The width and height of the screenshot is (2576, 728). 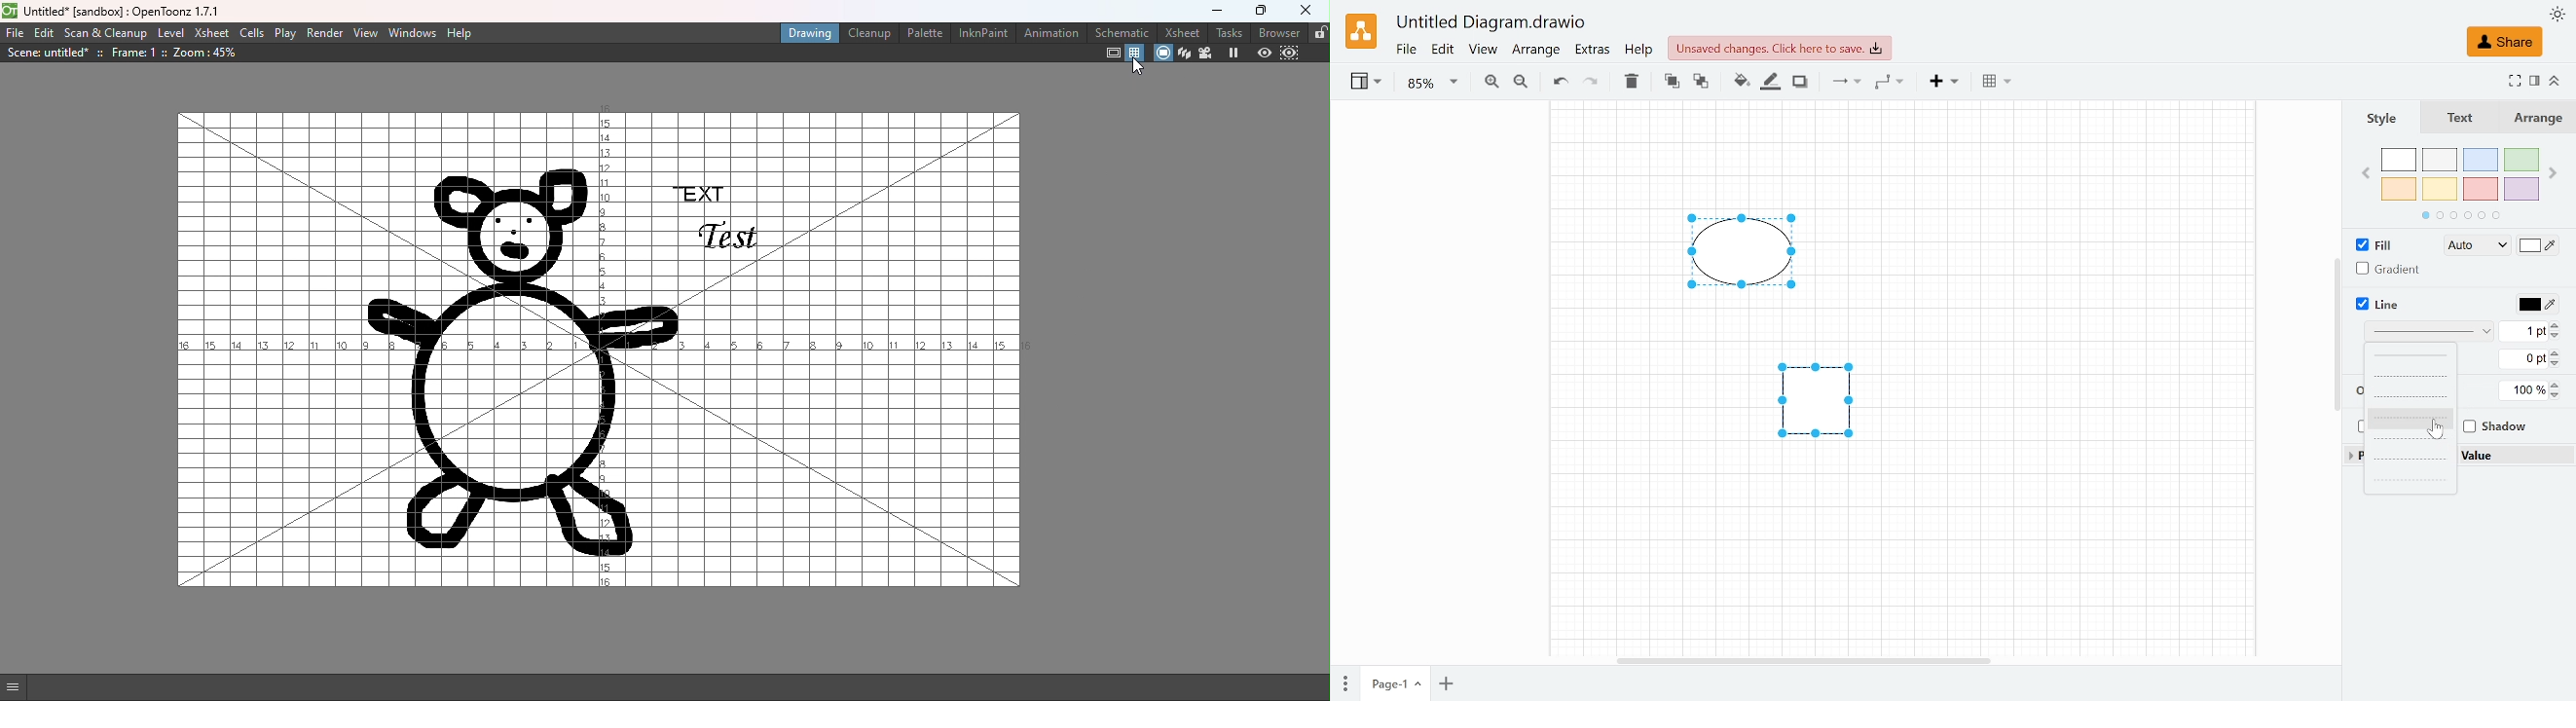 I want to click on View, so click(x=1484, y=52).